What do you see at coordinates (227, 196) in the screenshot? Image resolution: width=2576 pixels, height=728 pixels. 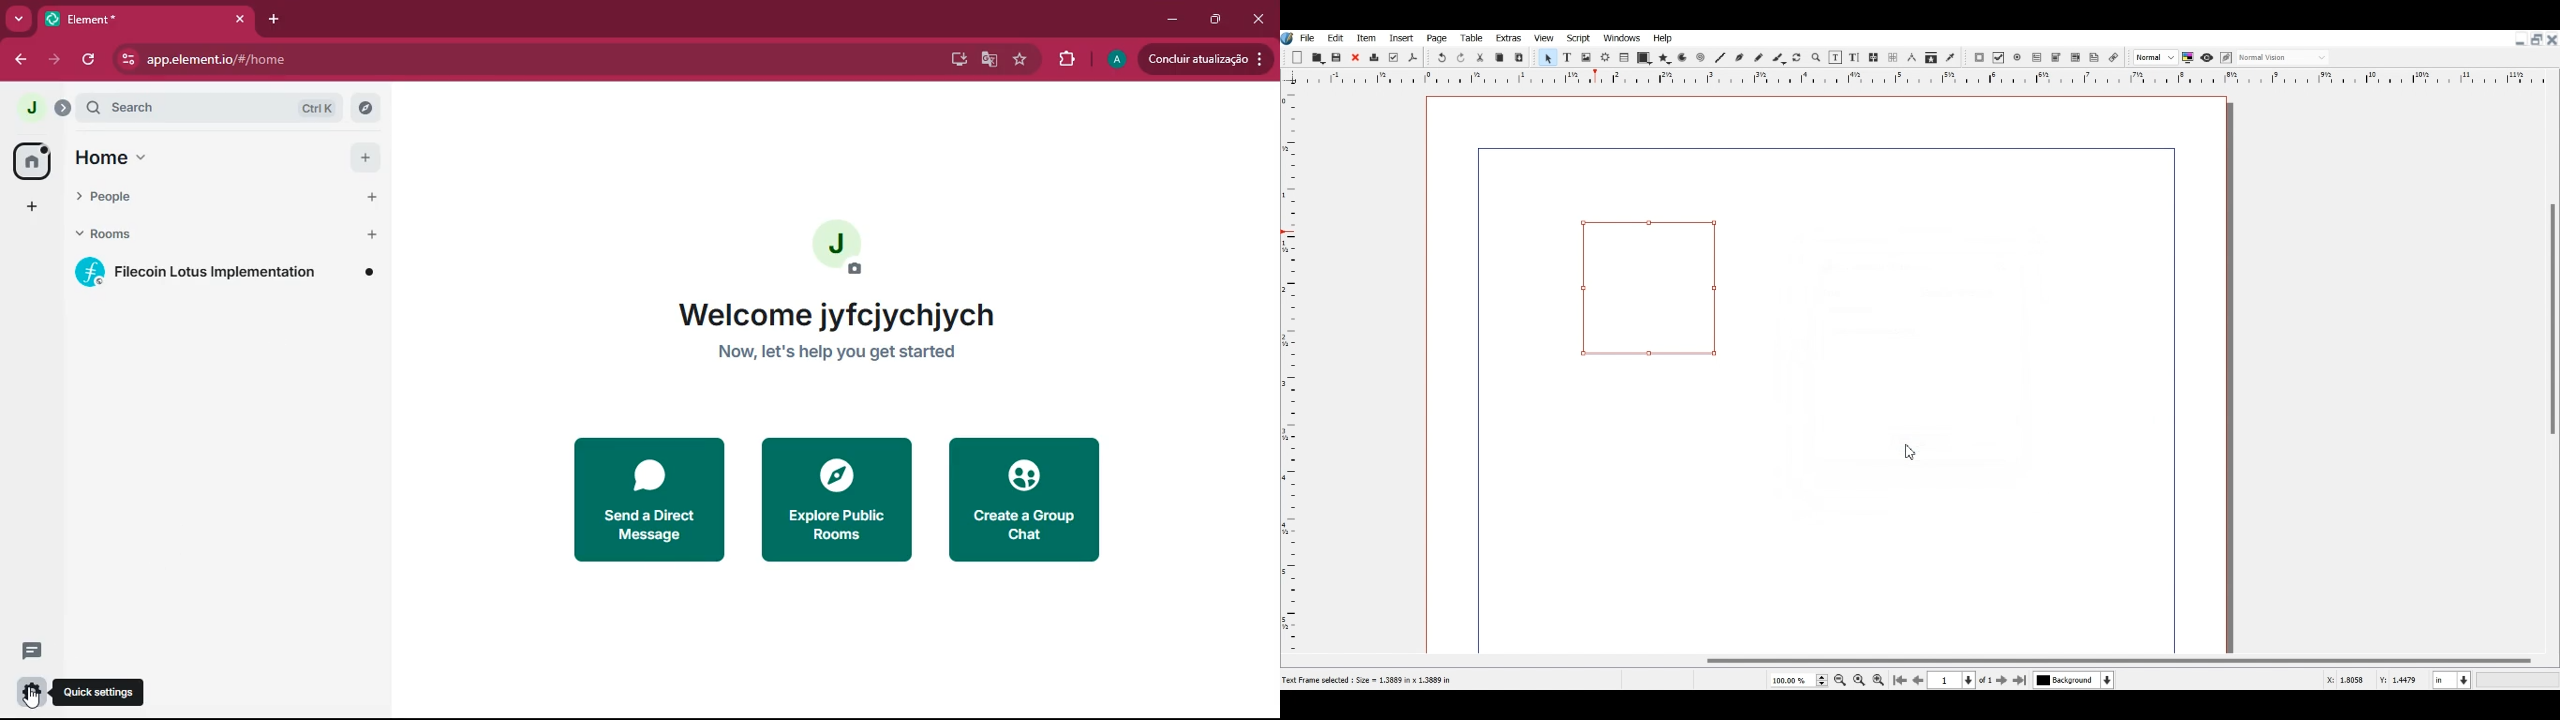 I see `people` at bounding box center [227, 196].